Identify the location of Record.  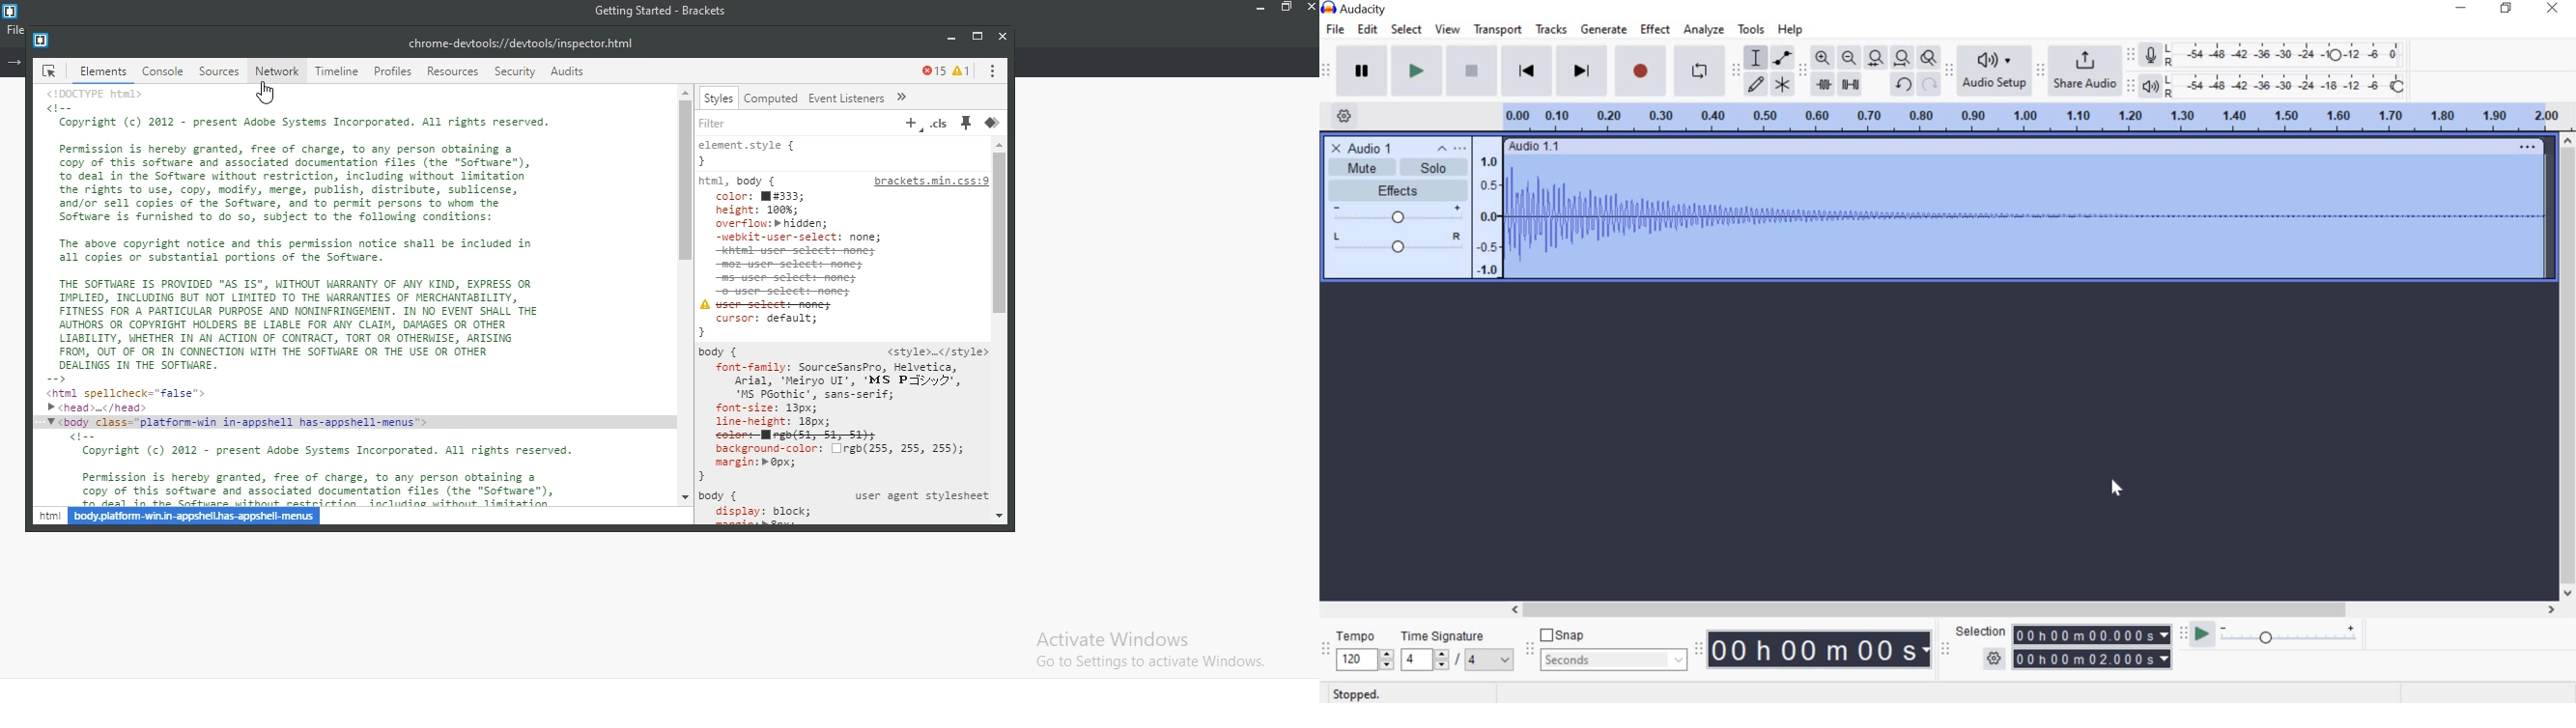
(1642, 71).